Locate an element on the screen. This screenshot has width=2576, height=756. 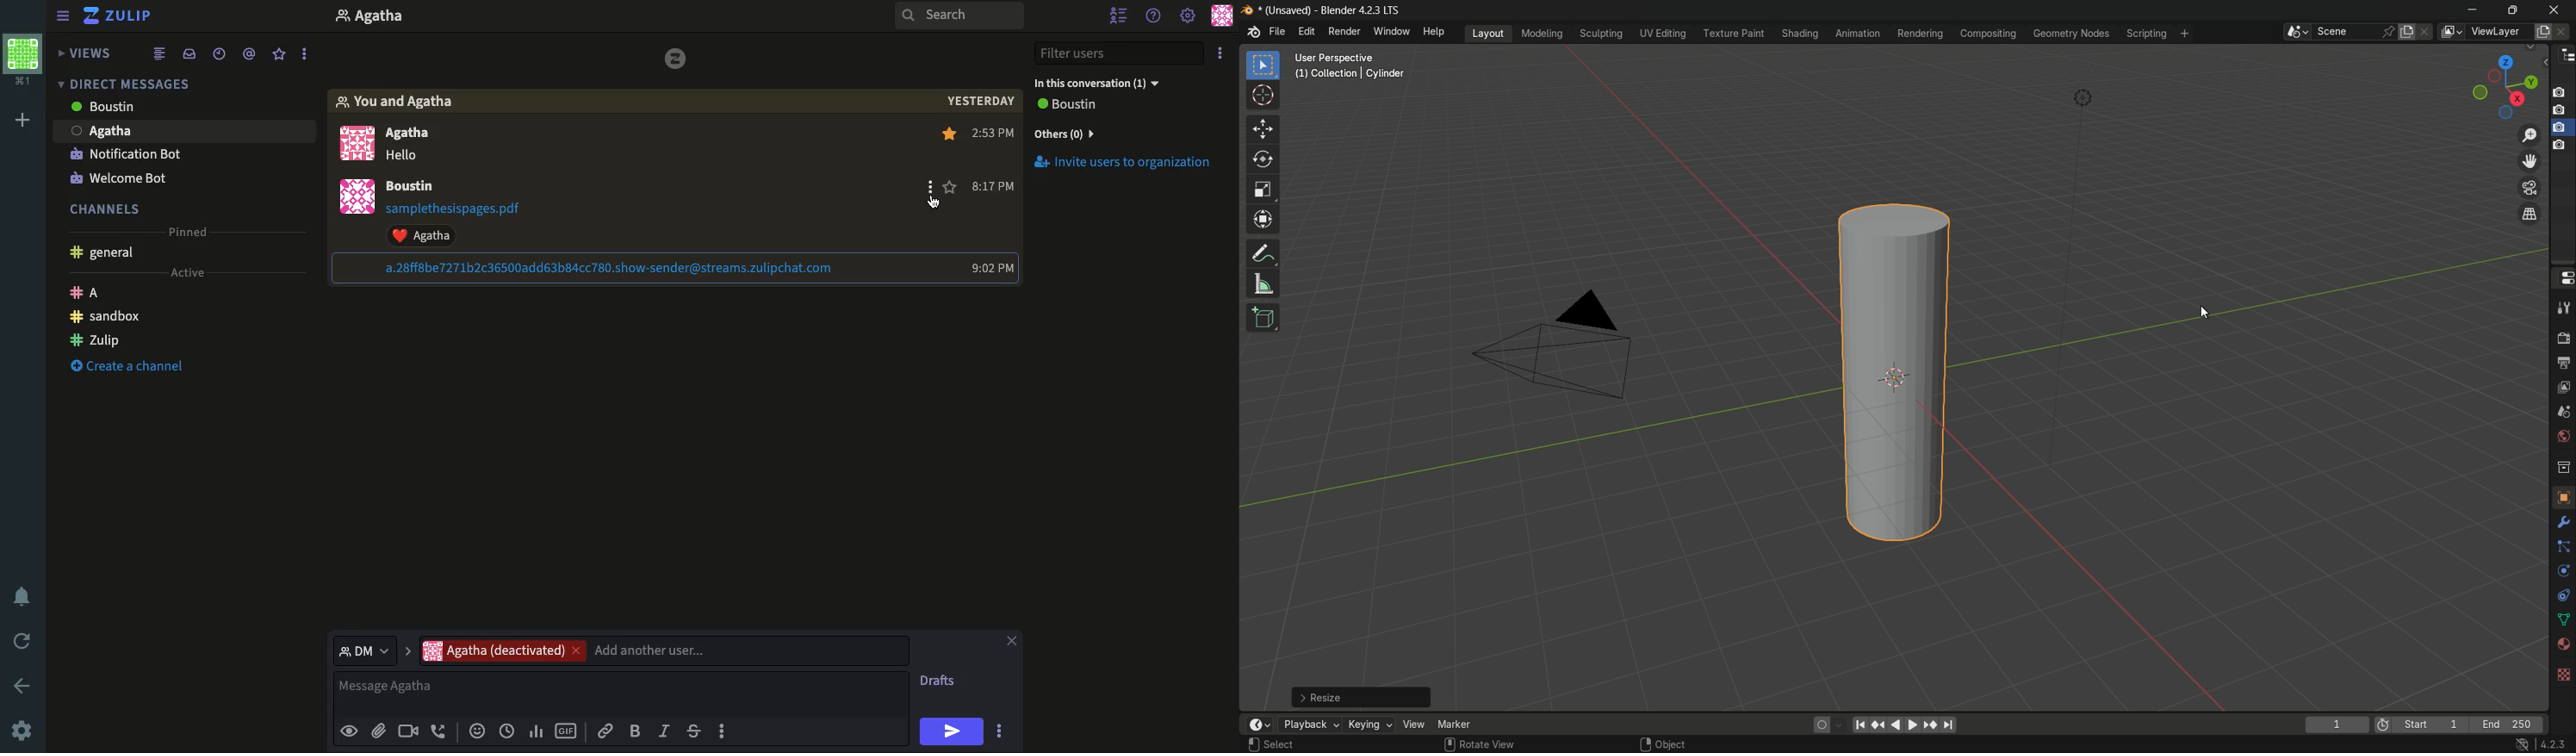
File attachment is located at coordinates (378, 730).